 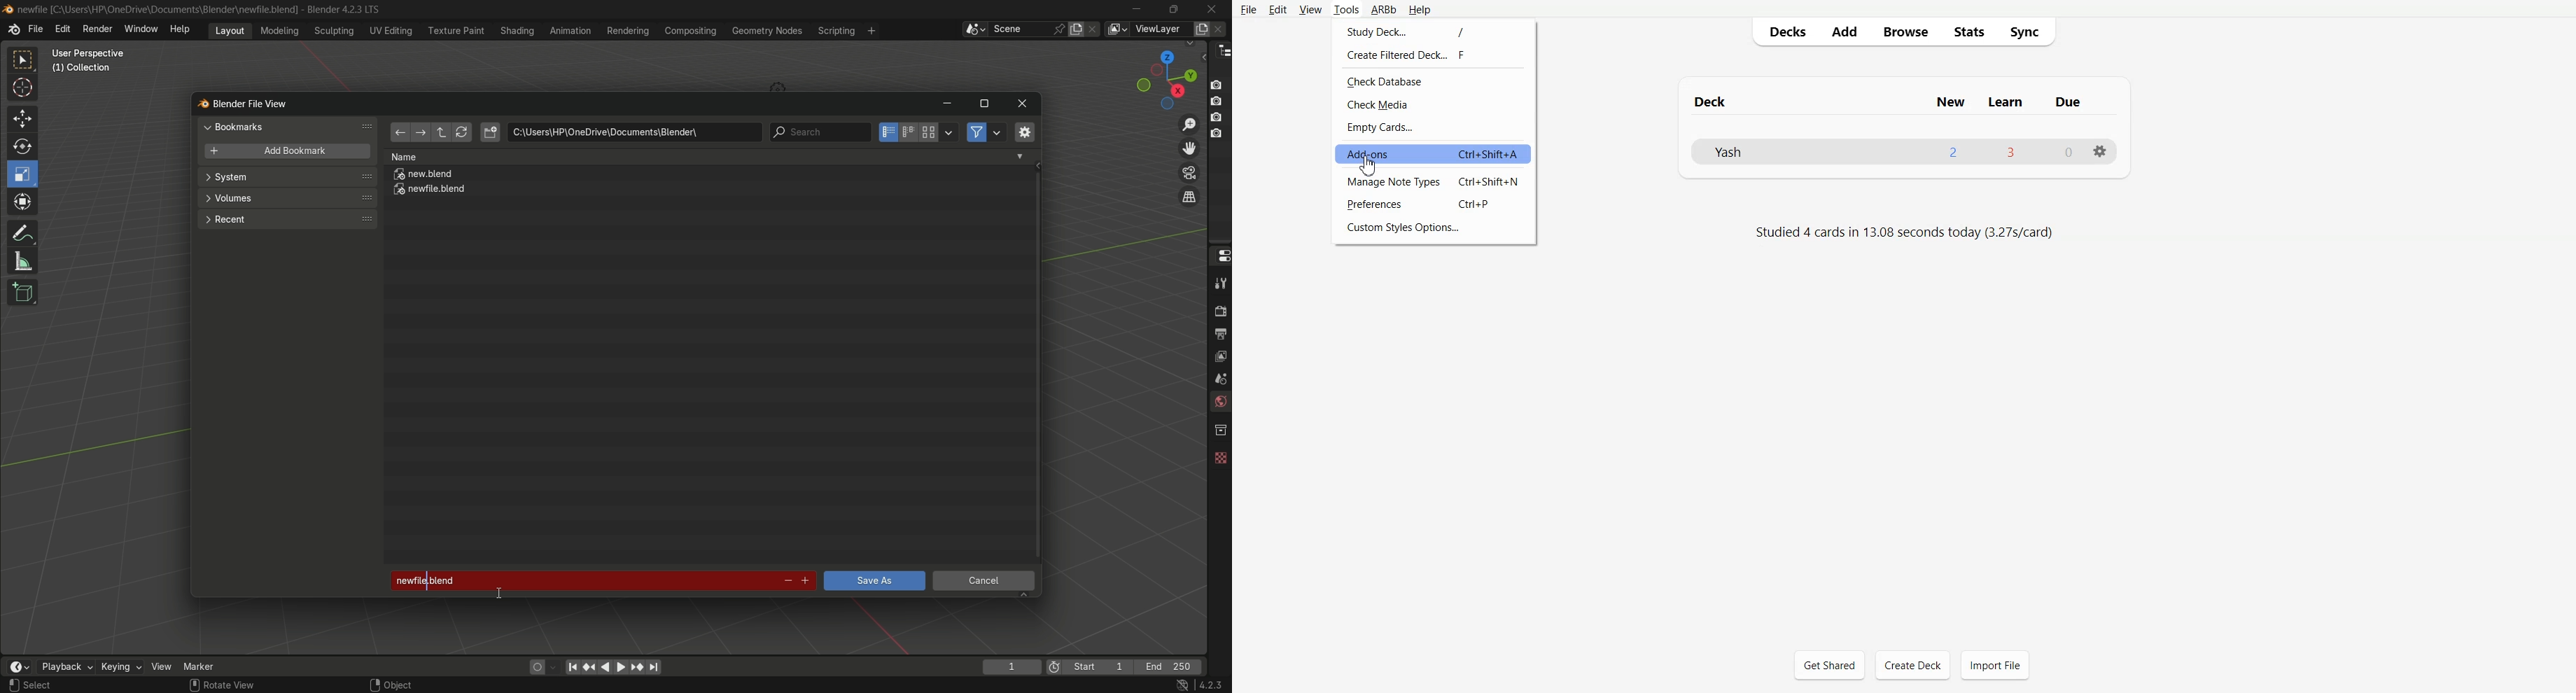 What do you see at coordinates (24, 60) in the screenshot?
I see `select box` at bounding box center [24, 60].